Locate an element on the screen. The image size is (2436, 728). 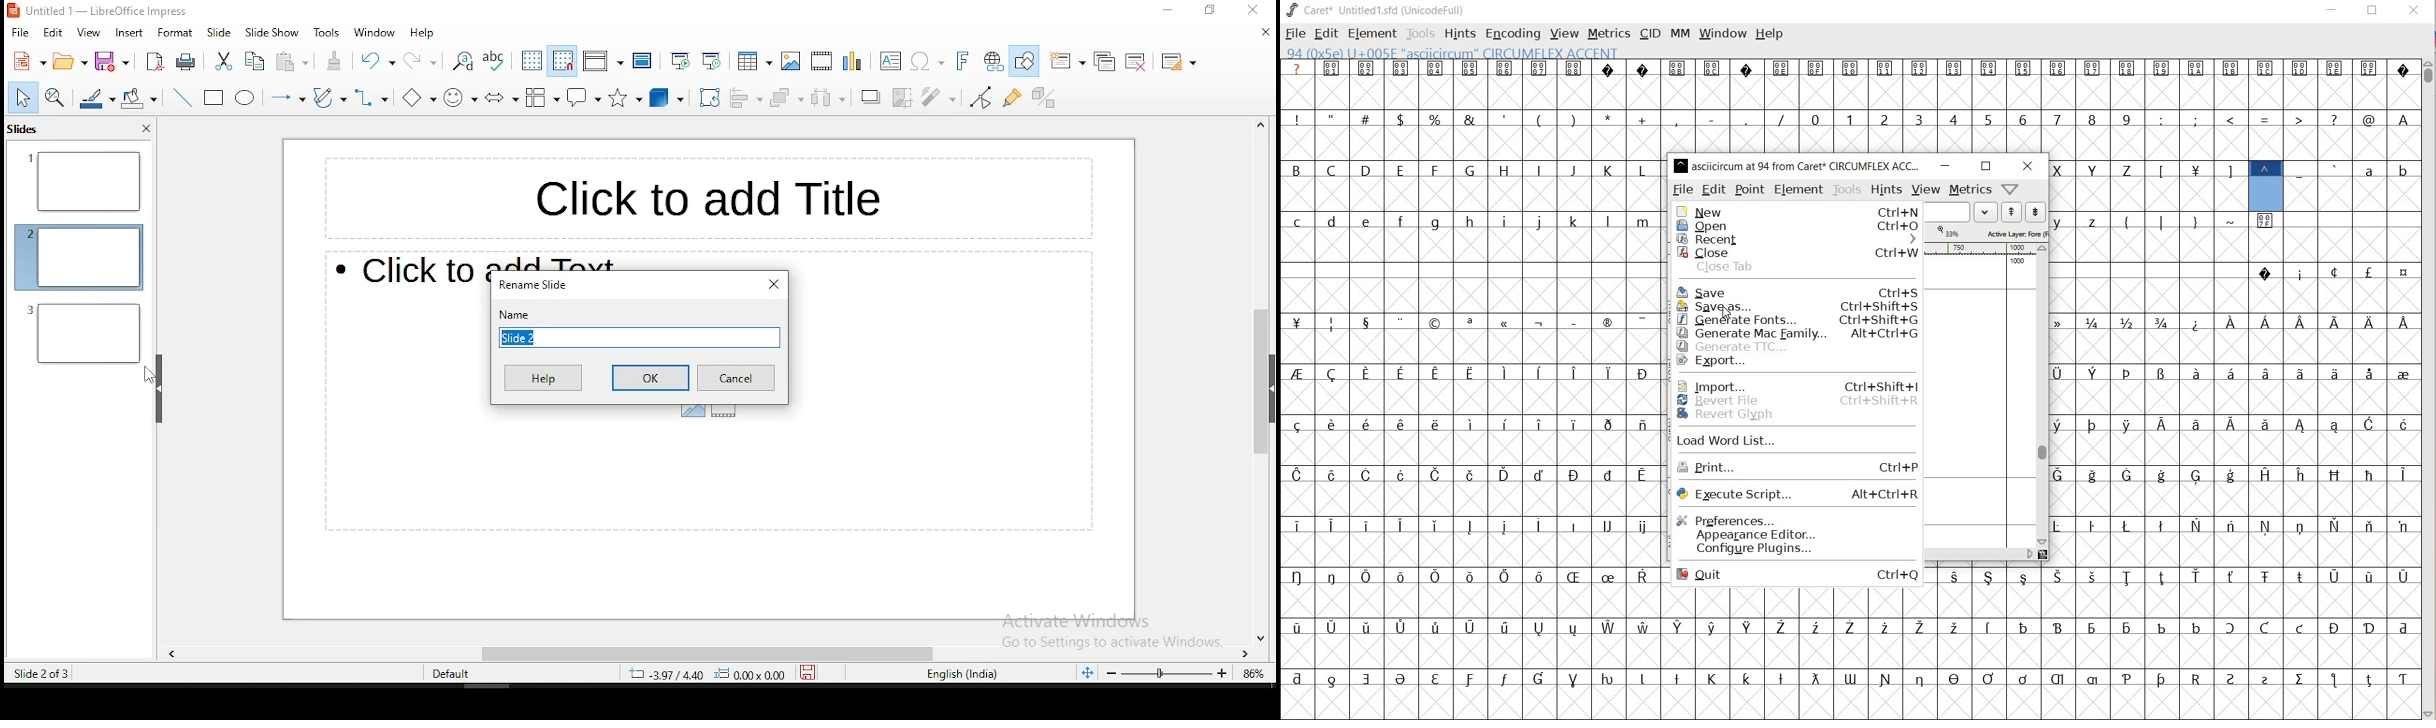
view is located at coordinates (90, 34).